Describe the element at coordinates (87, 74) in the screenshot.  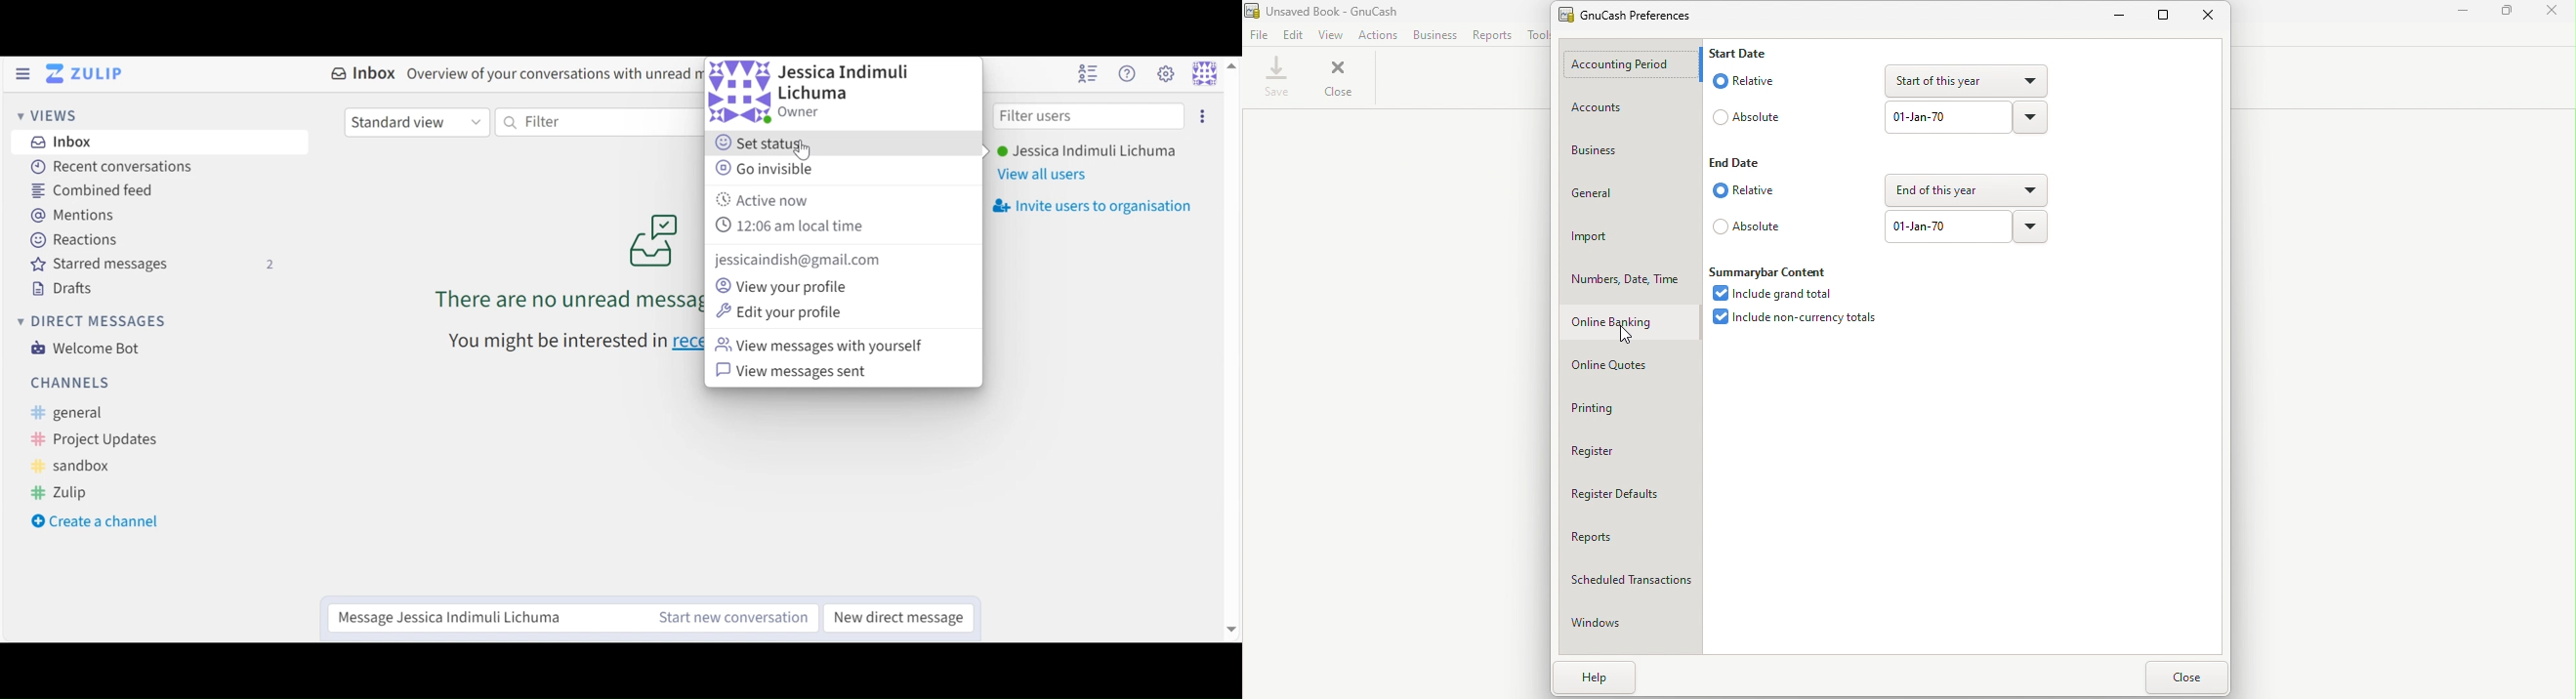
I see `Go to Home View (inbox)` at that location.